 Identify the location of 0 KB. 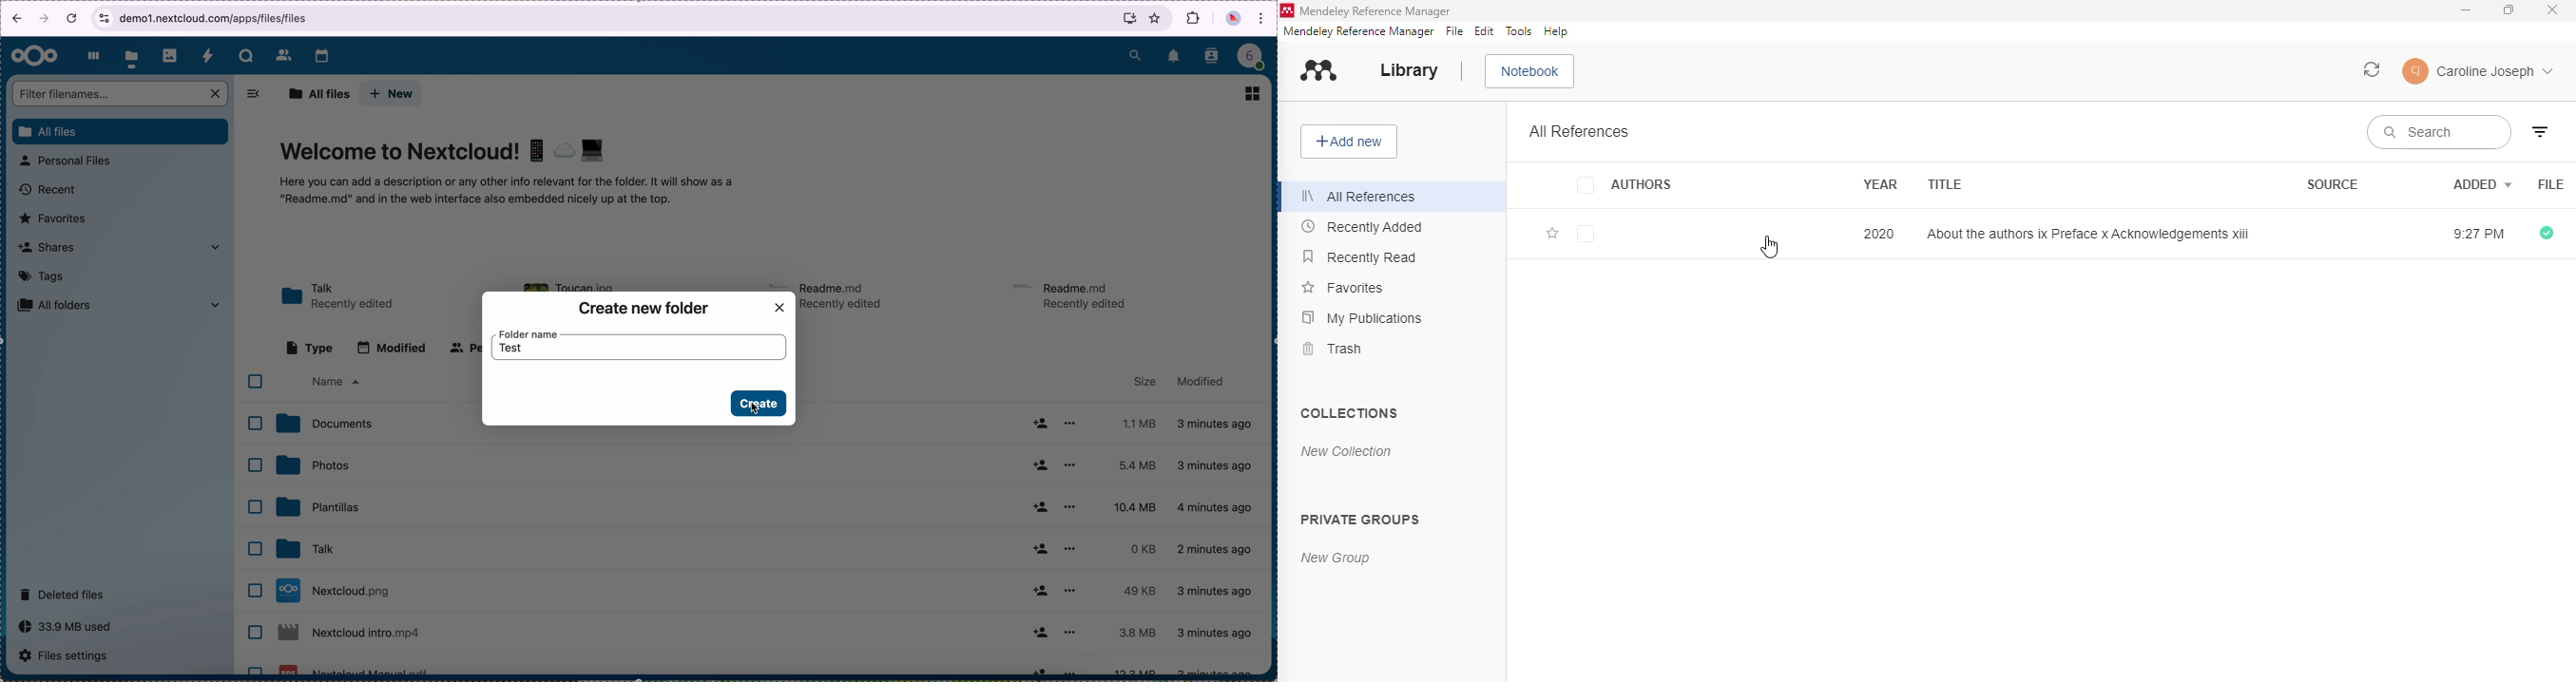
(1145, 549).